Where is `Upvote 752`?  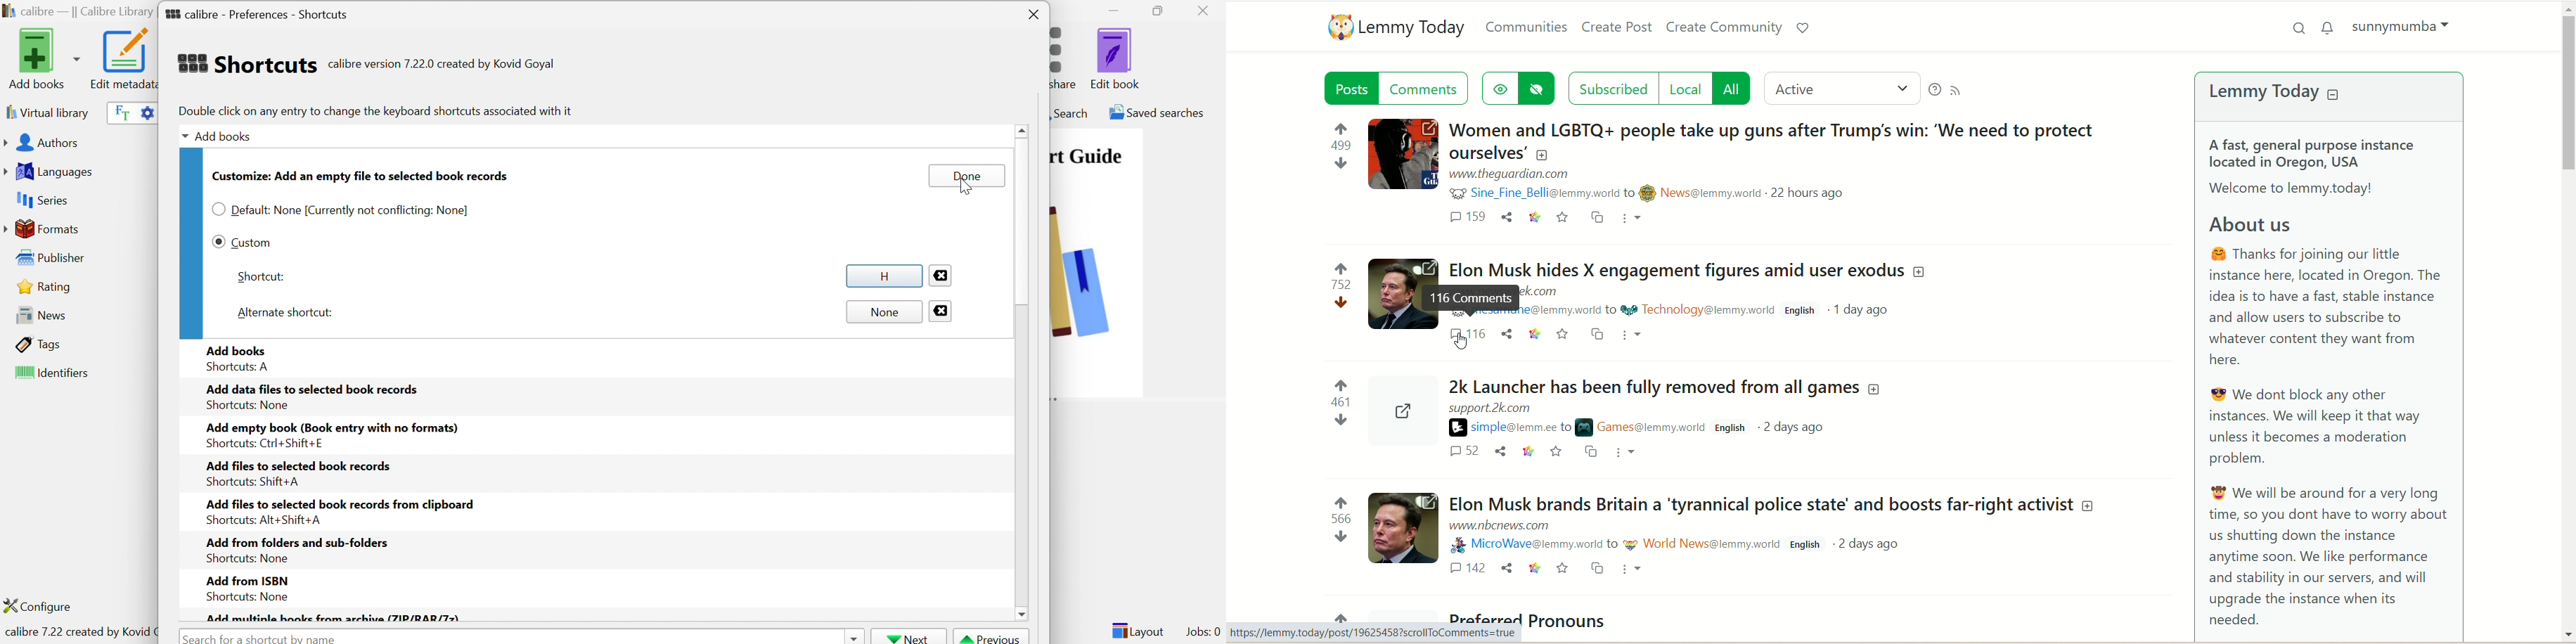 Upvote 752 is located at coordinates (1341, 277).